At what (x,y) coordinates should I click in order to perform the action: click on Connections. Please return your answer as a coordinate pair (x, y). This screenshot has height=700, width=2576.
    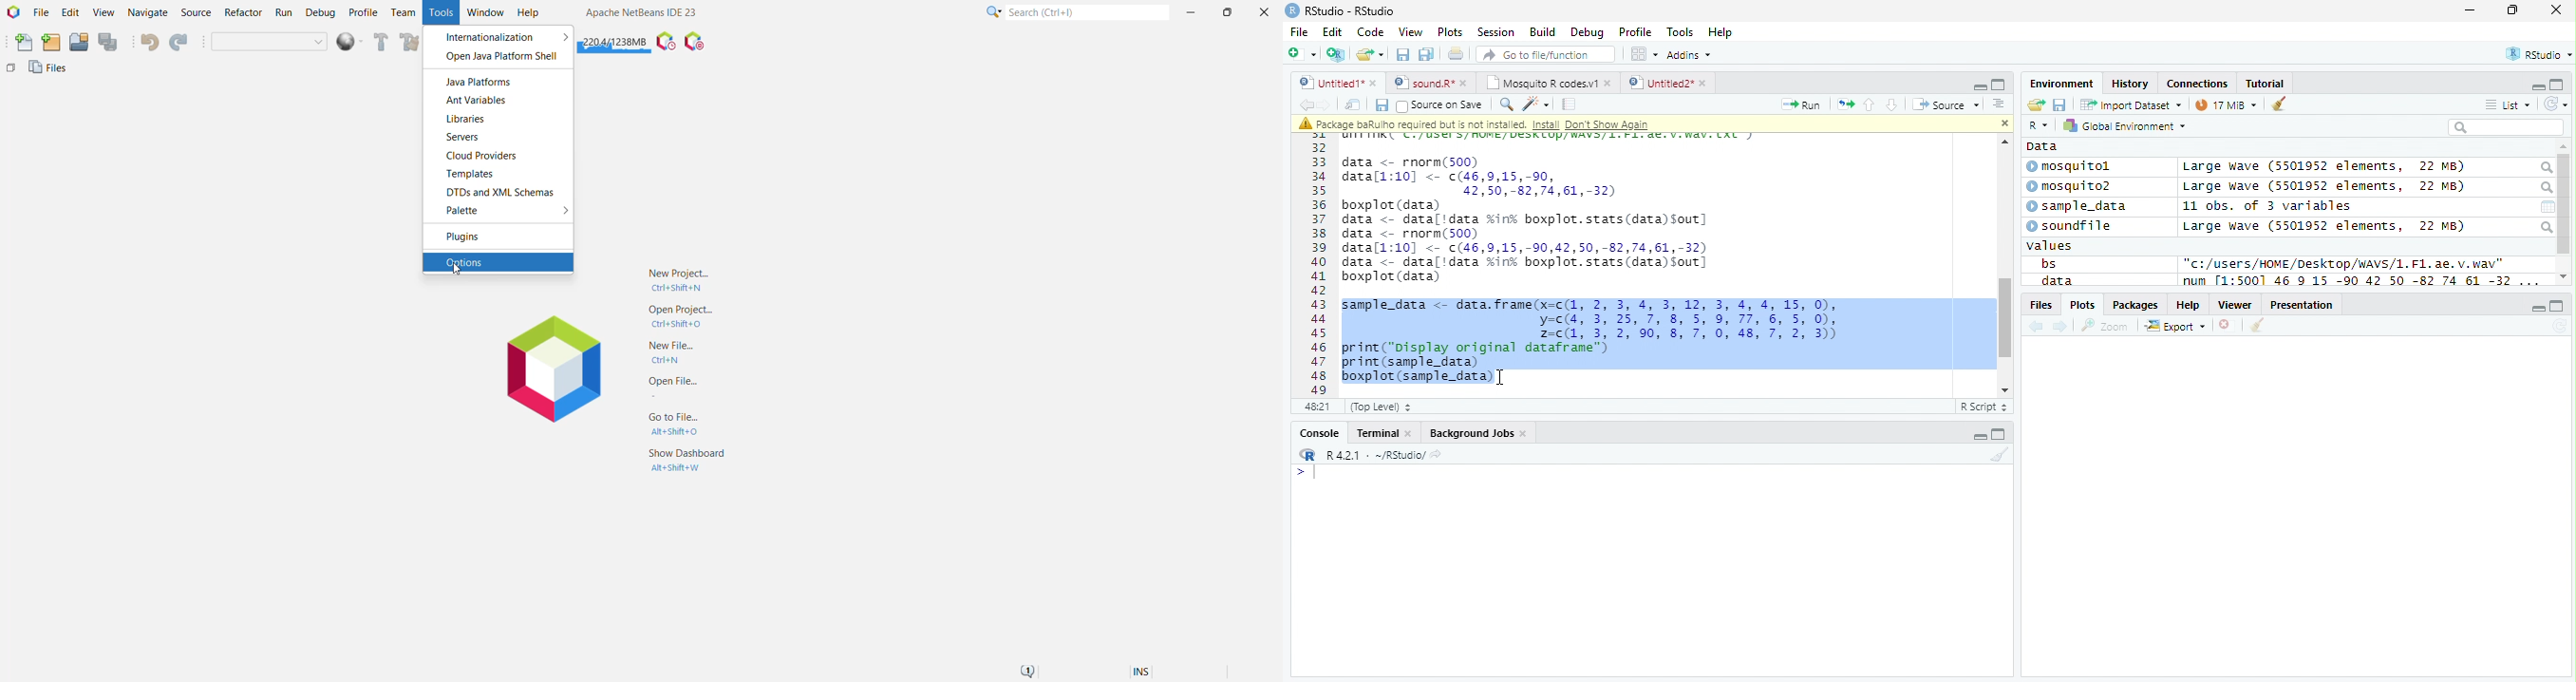
    Looking at the image, I should click on (2198, 83).